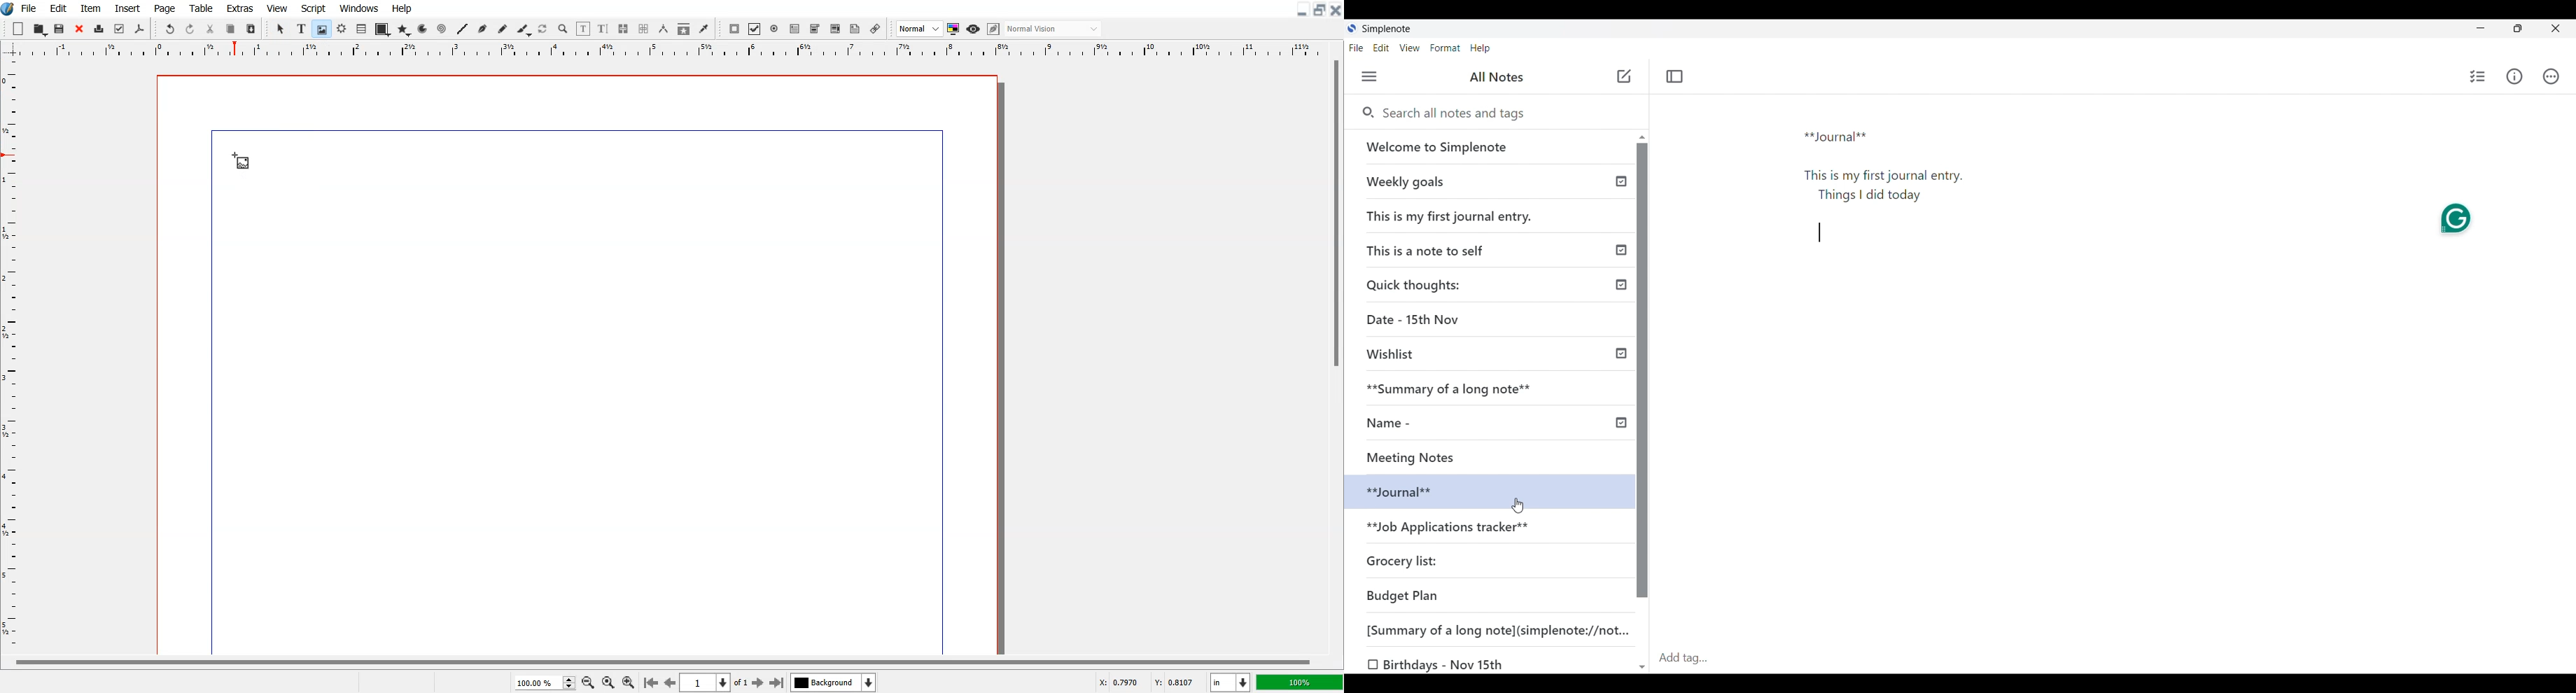 The width and height of the screenshot is (2576, 700). Describe the element at coordinates (1054, 29) in the screenshot. I see `Select the visual appearance` at that location.